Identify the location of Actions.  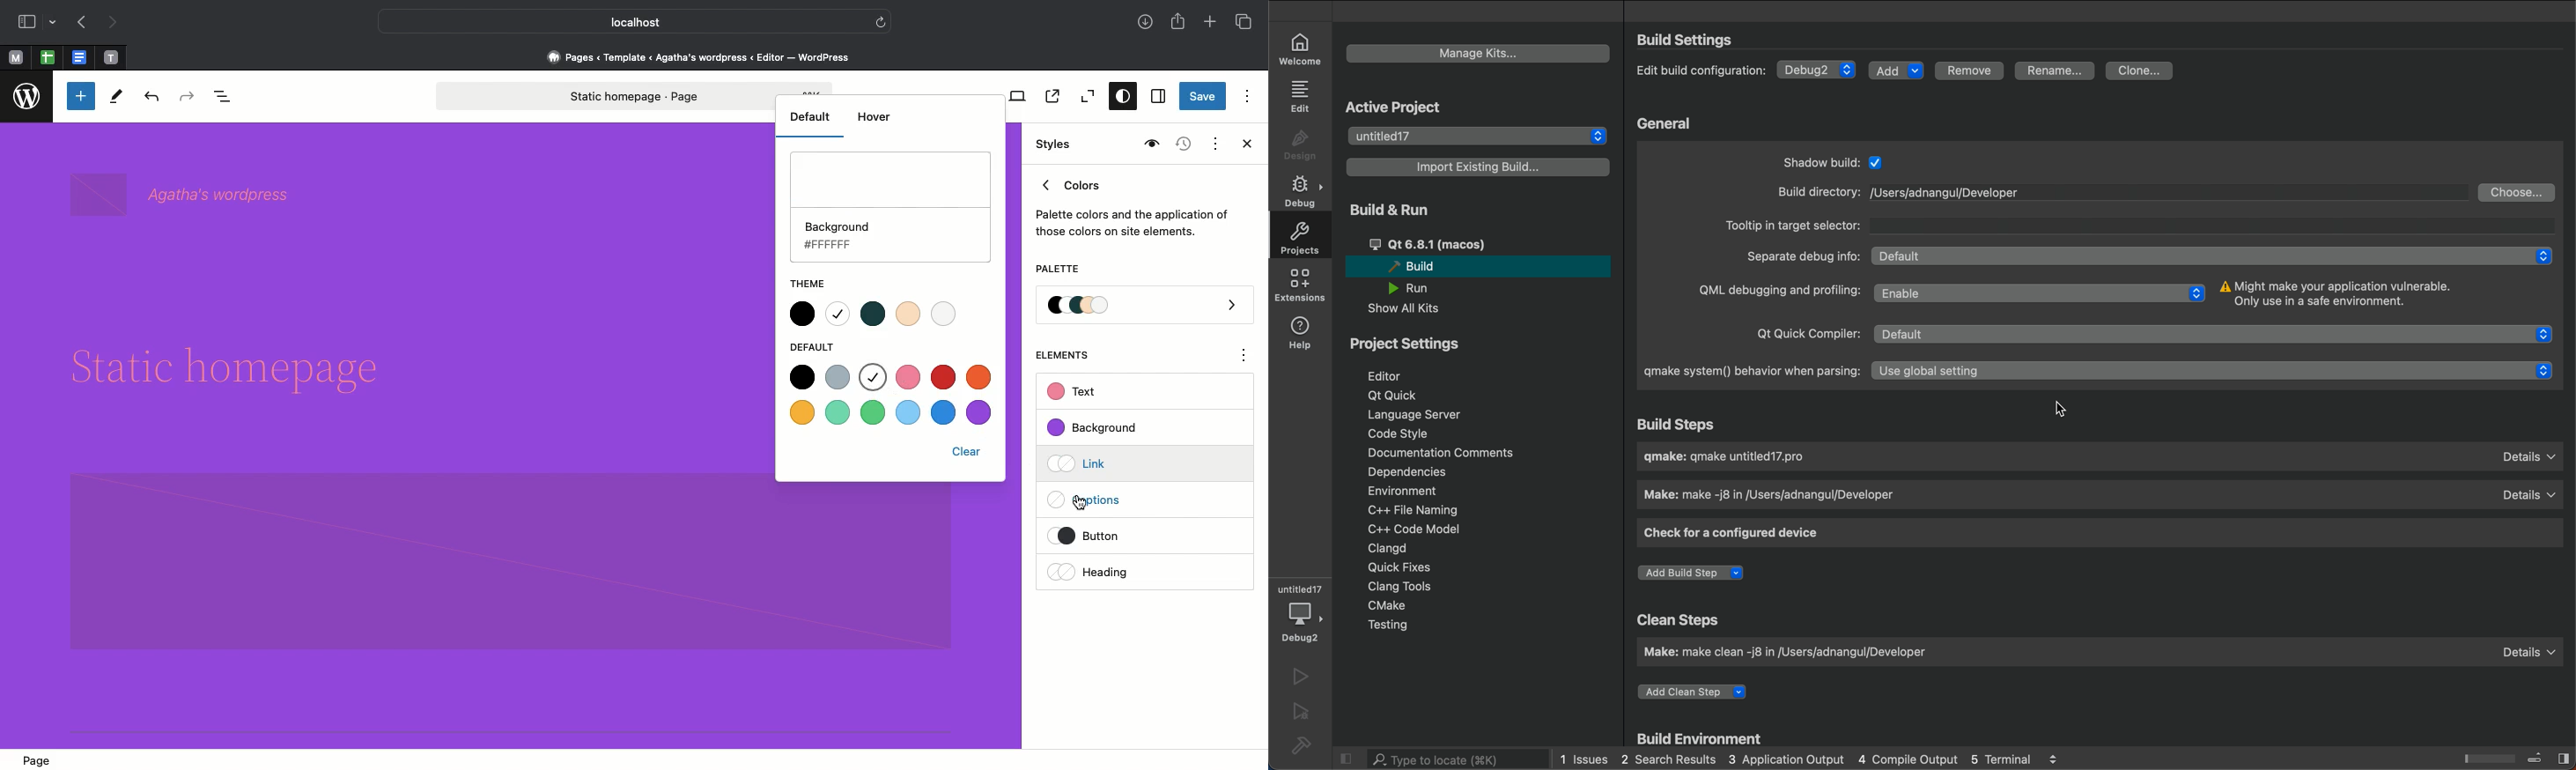
(1214, 142).